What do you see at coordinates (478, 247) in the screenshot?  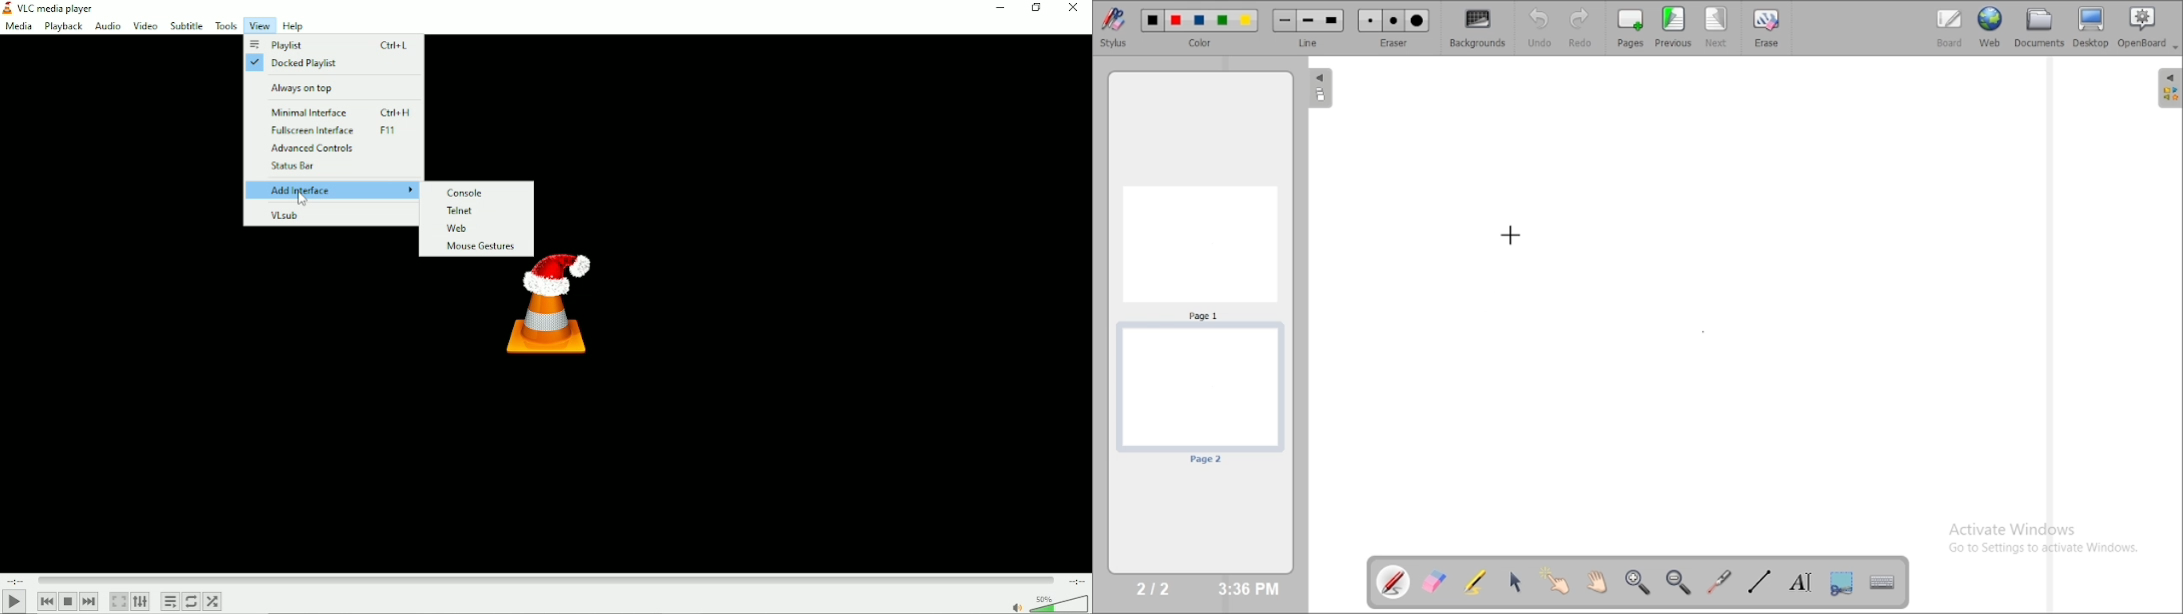 I see `Mouse gestures` at bounding box center [478, 247].